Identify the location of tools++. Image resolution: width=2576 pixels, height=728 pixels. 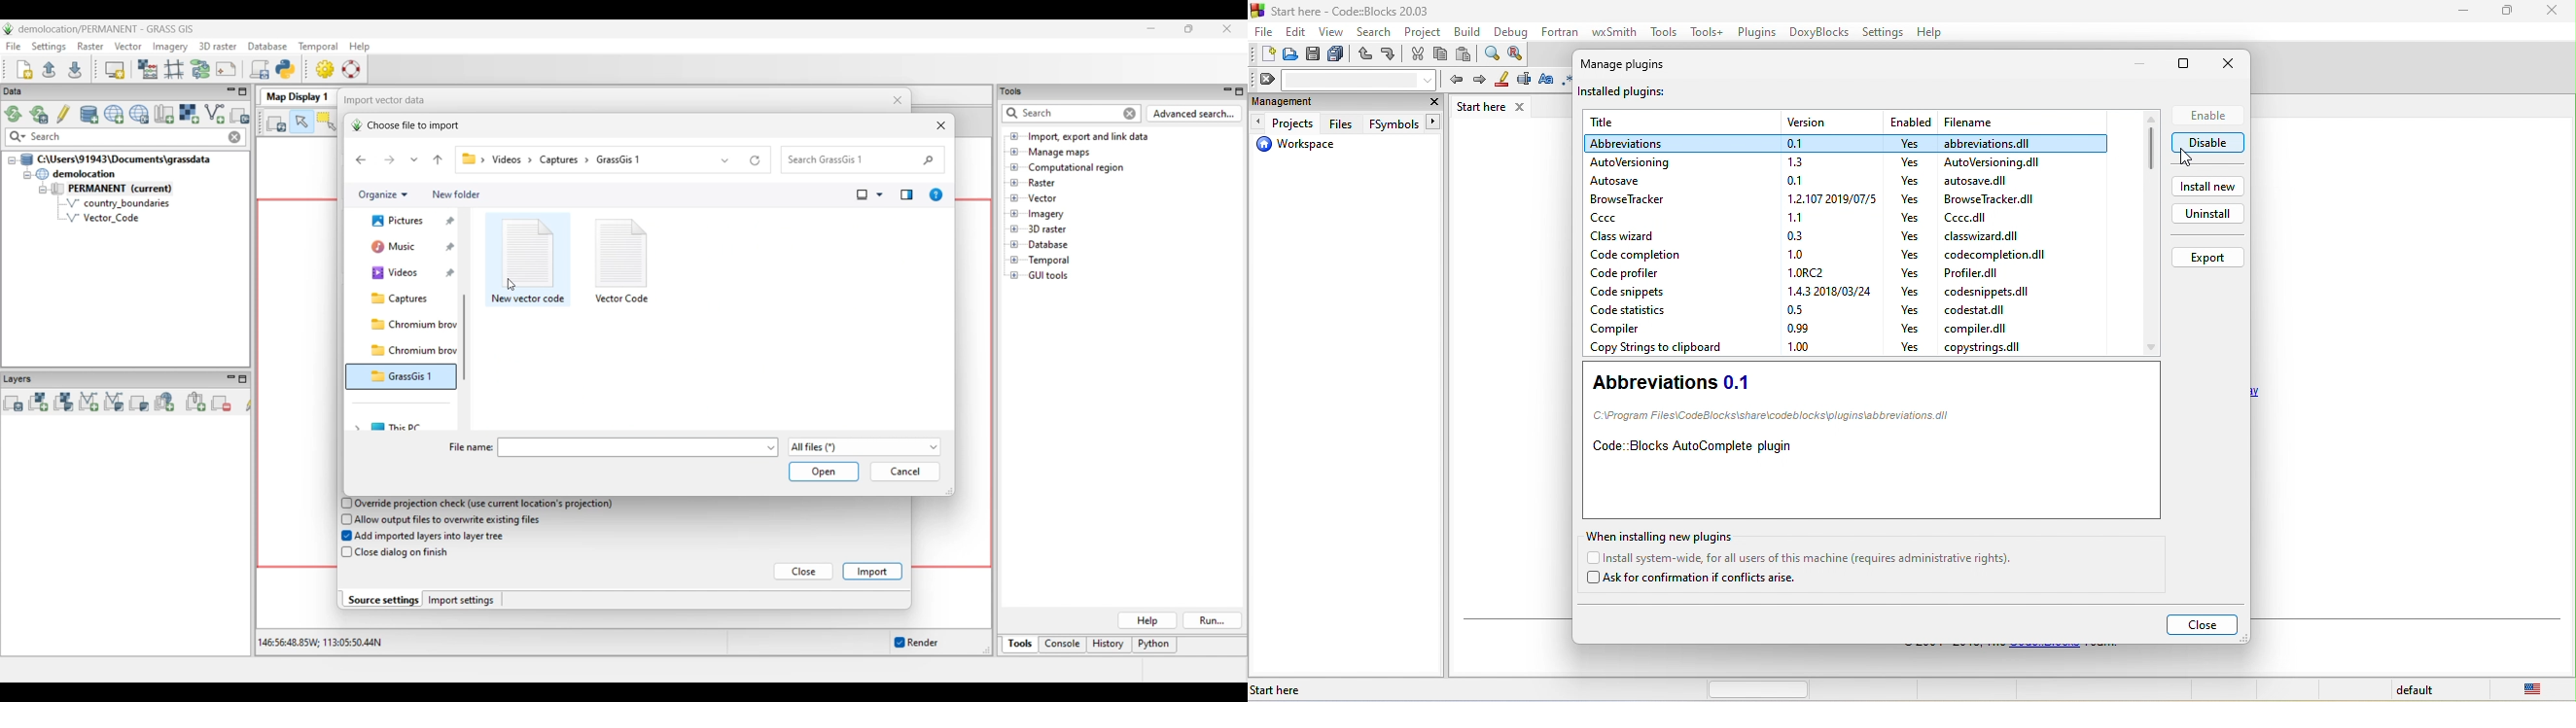
(1708, 31).